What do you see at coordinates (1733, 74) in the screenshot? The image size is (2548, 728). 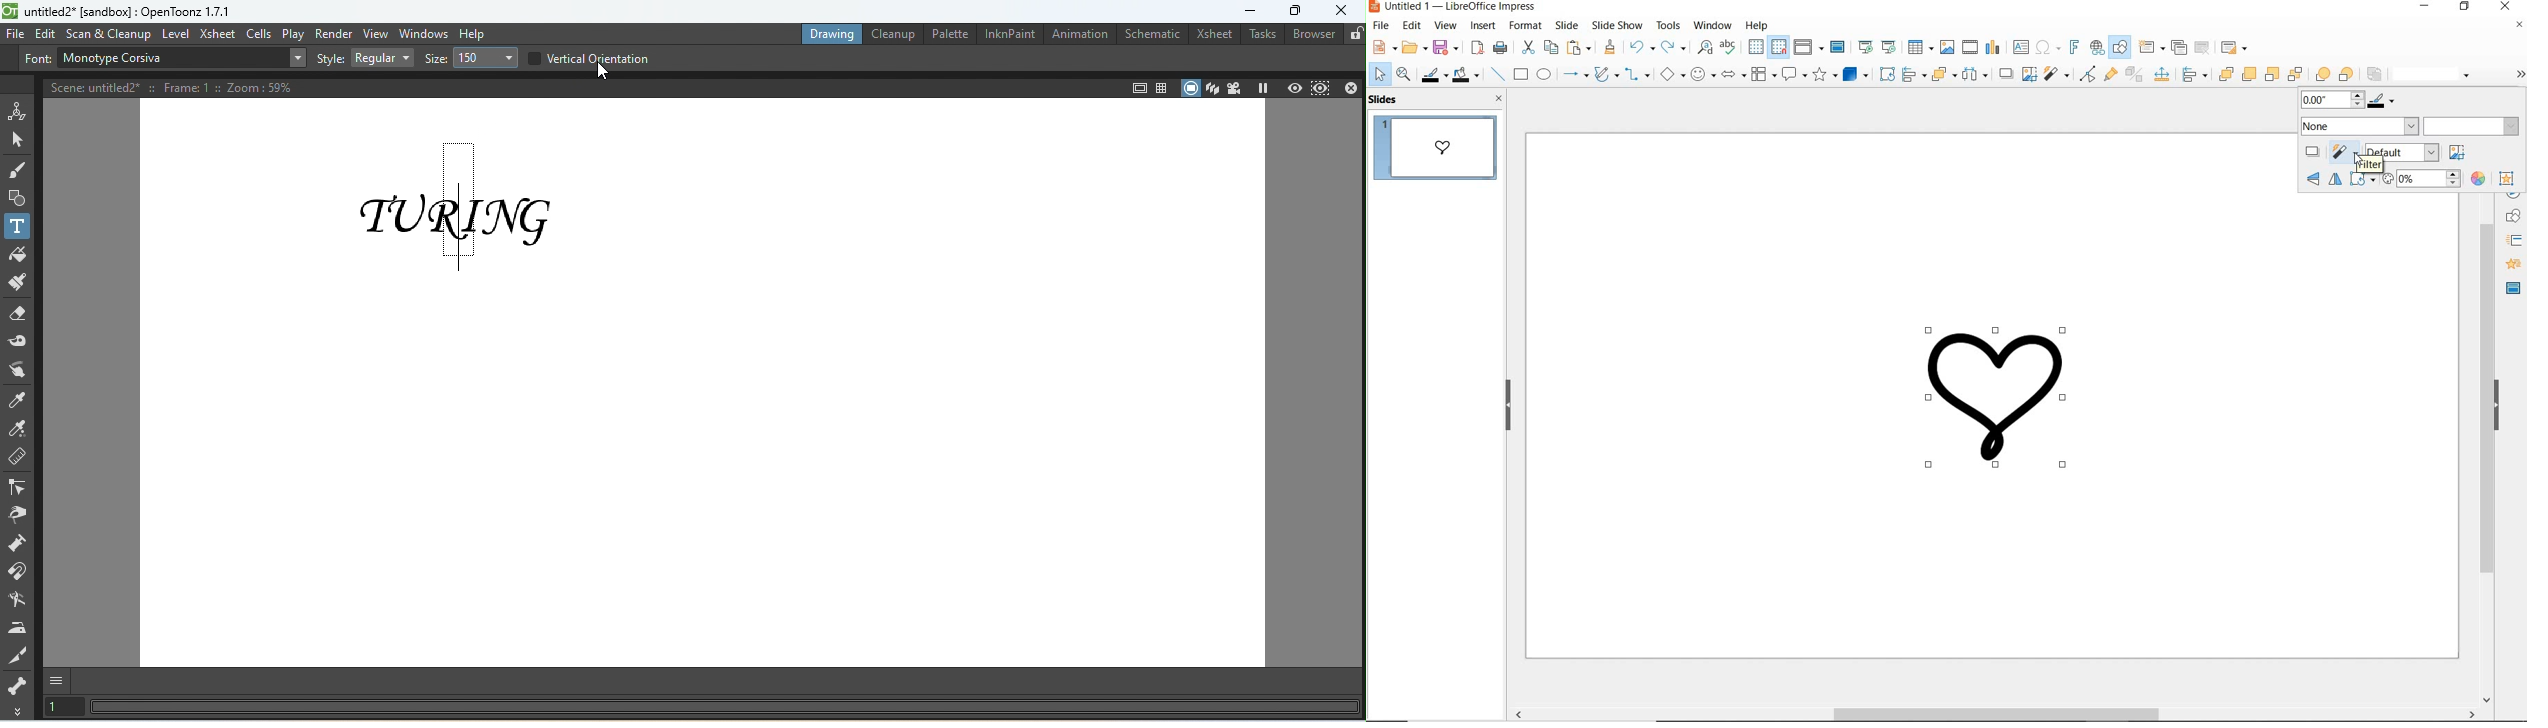 I see `block arrows` at bounding box center [1733, 74].